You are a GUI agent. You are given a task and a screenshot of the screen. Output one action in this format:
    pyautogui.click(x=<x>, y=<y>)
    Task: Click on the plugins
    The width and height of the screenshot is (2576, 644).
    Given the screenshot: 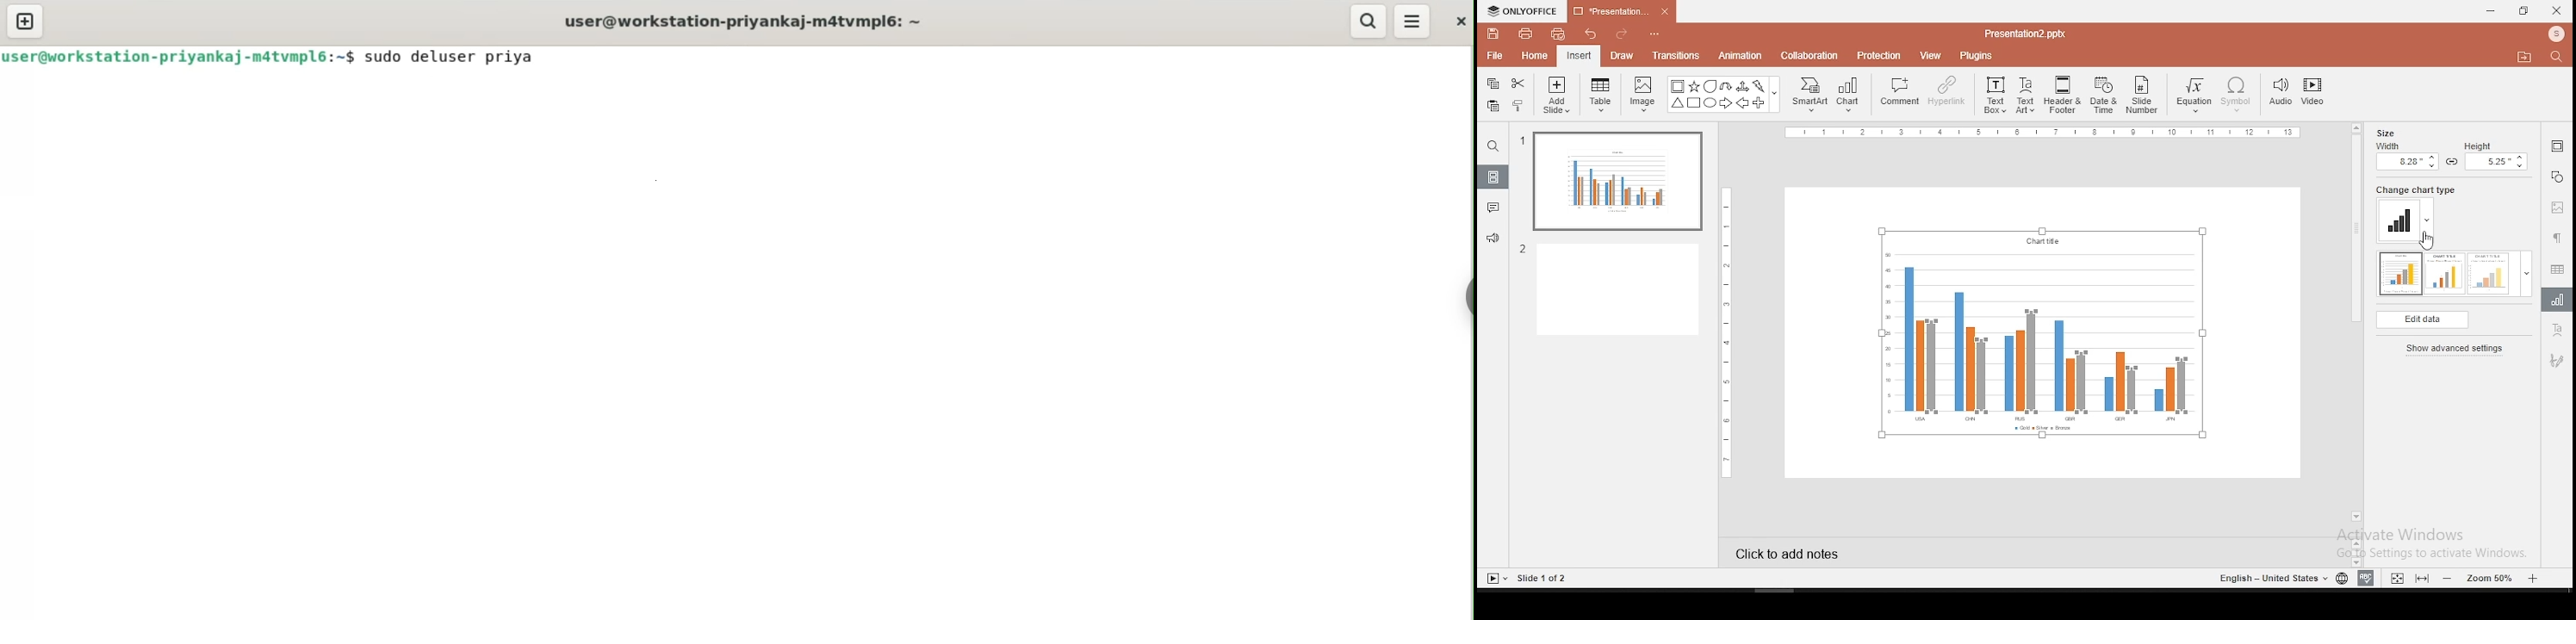 What is the action you would take?
    pyautogui.click(x=1975, y=55)
    